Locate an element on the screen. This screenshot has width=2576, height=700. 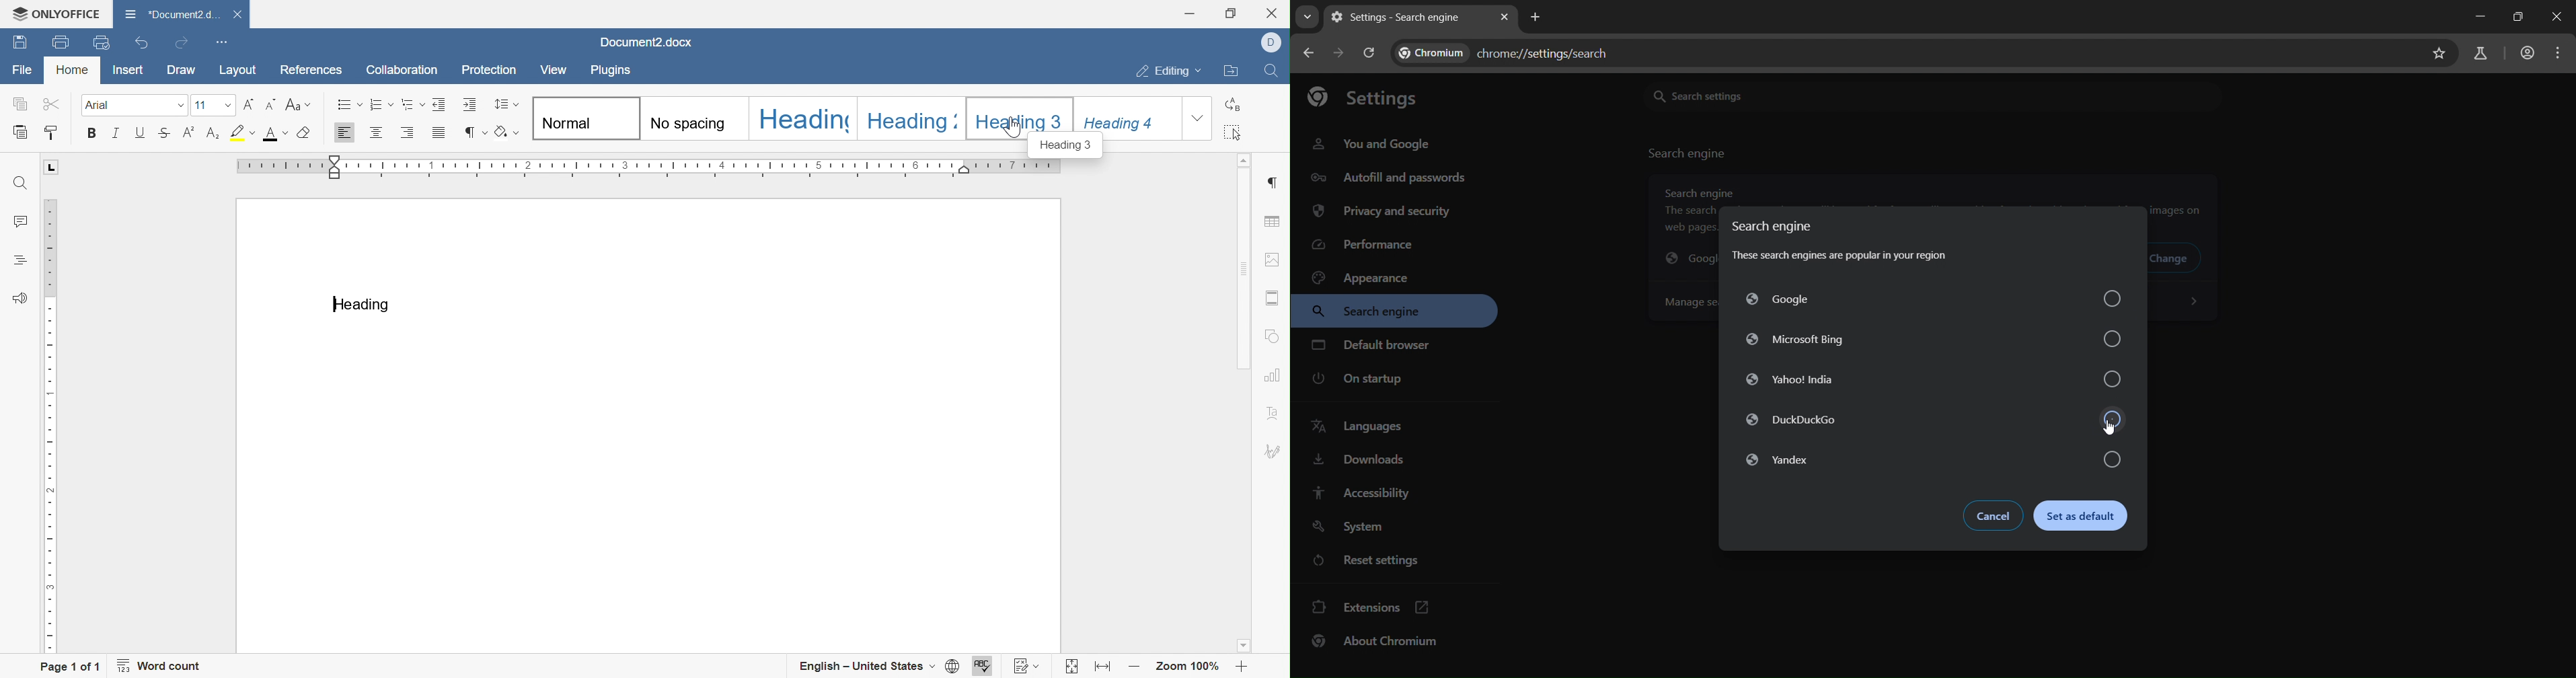
go forward 1 page is located at coordinates (1338, 52).